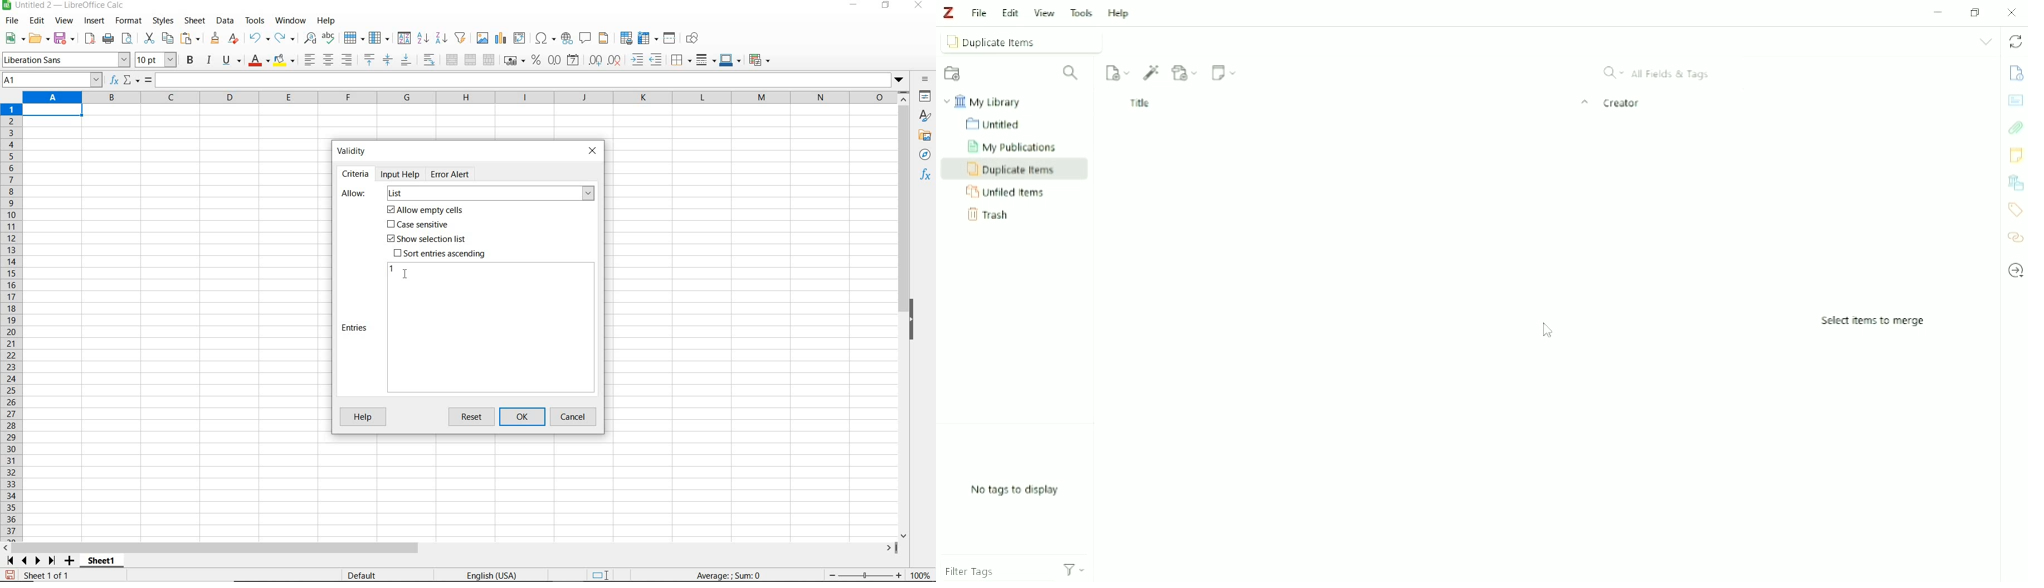 This screenshot has height=588, width=2044. I want to click on font name, so click(66, 60).